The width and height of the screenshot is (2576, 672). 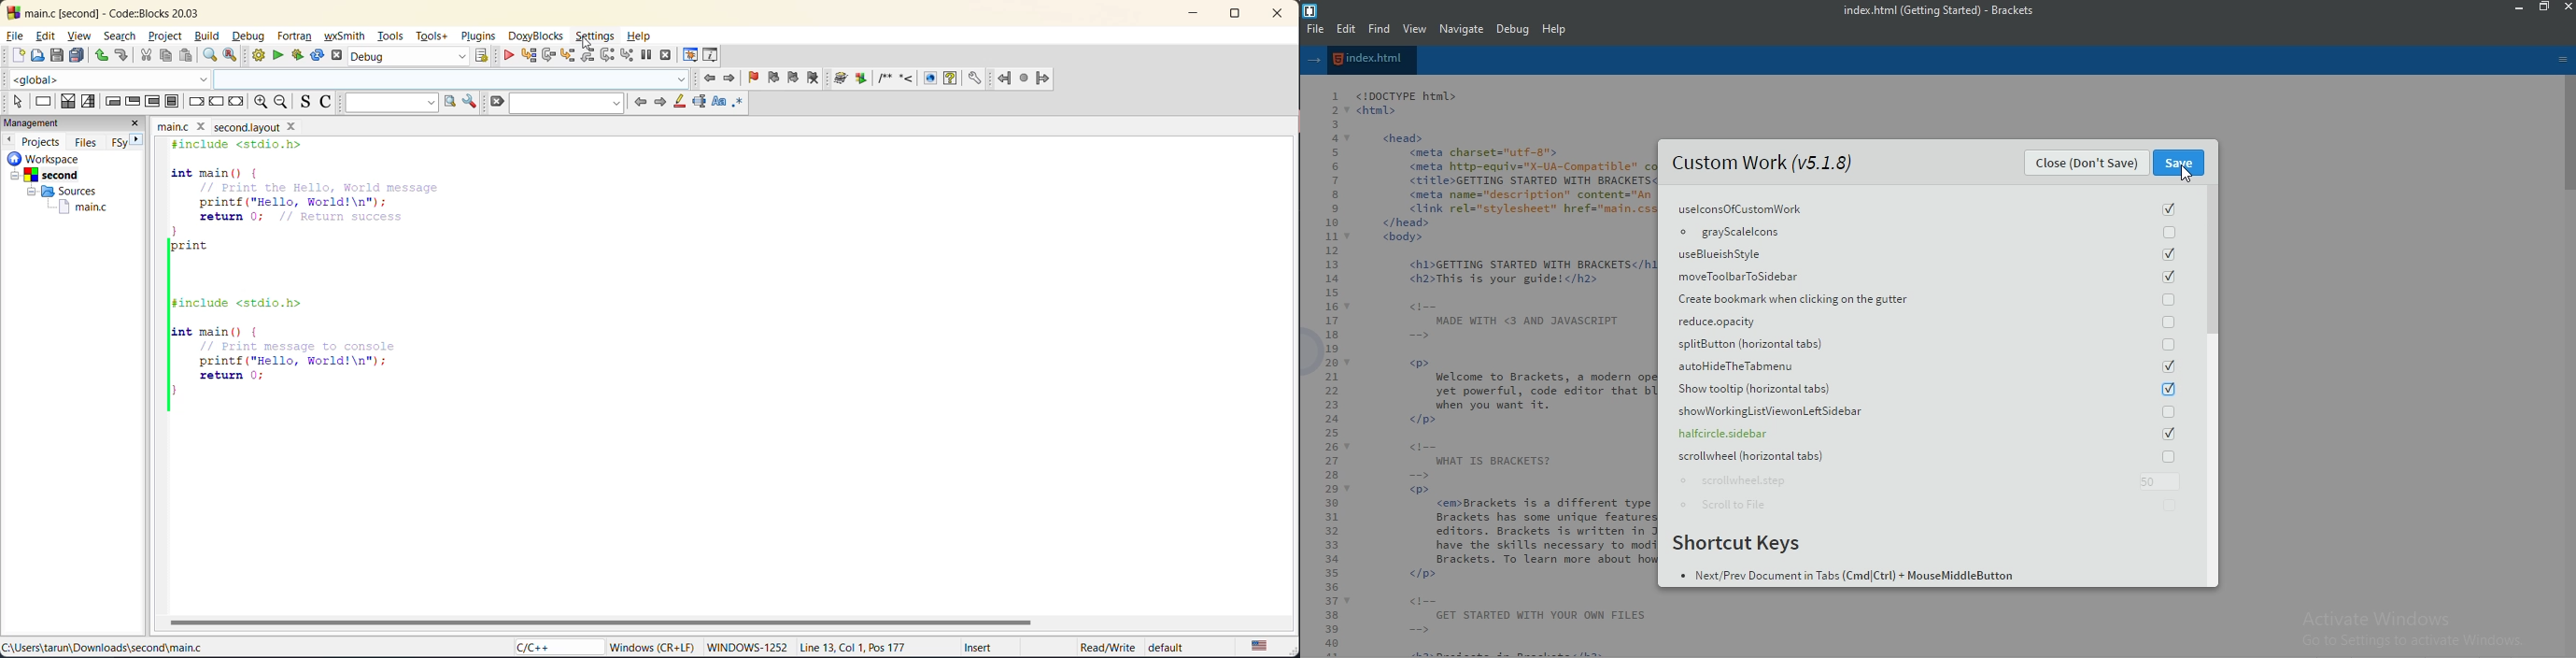 What do you see at coordinates (567, 56) in the screenshot?
I see `step into` at bounding box center [567, 56].